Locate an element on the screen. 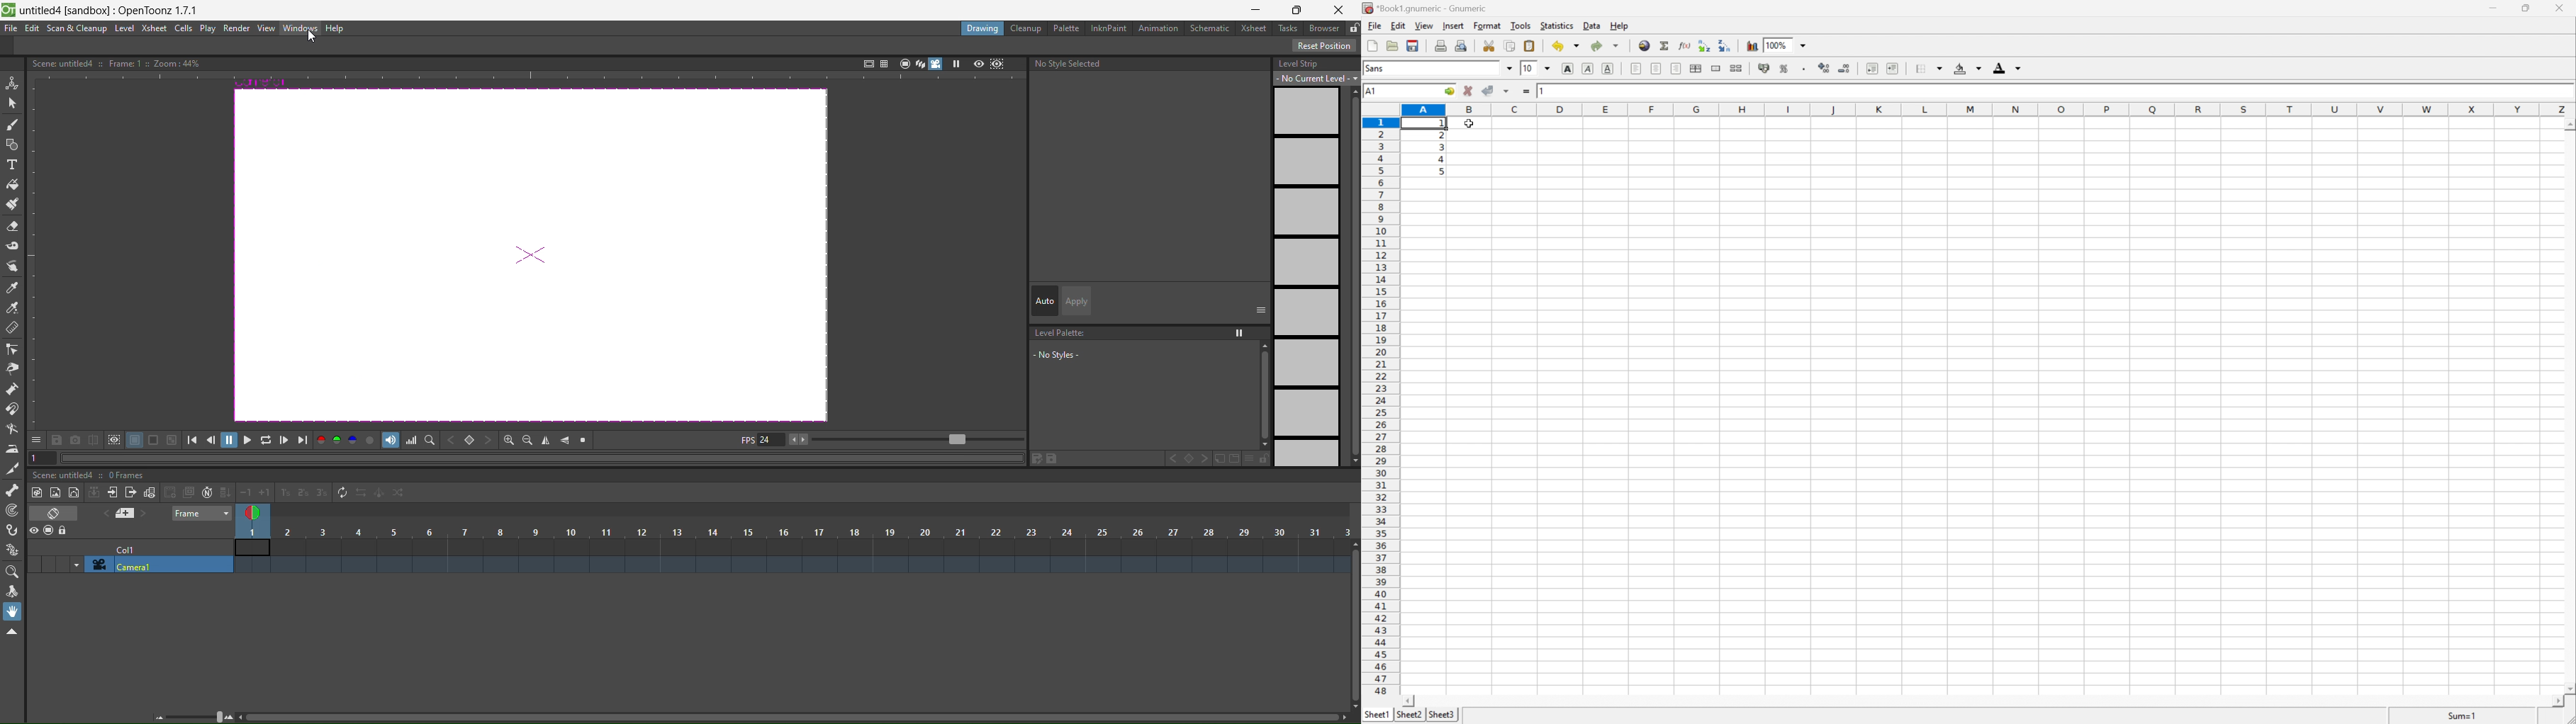 Image resolution: width=2576 pixels, height=728 pixels. Open a file is located at coordinates (1391, 46).